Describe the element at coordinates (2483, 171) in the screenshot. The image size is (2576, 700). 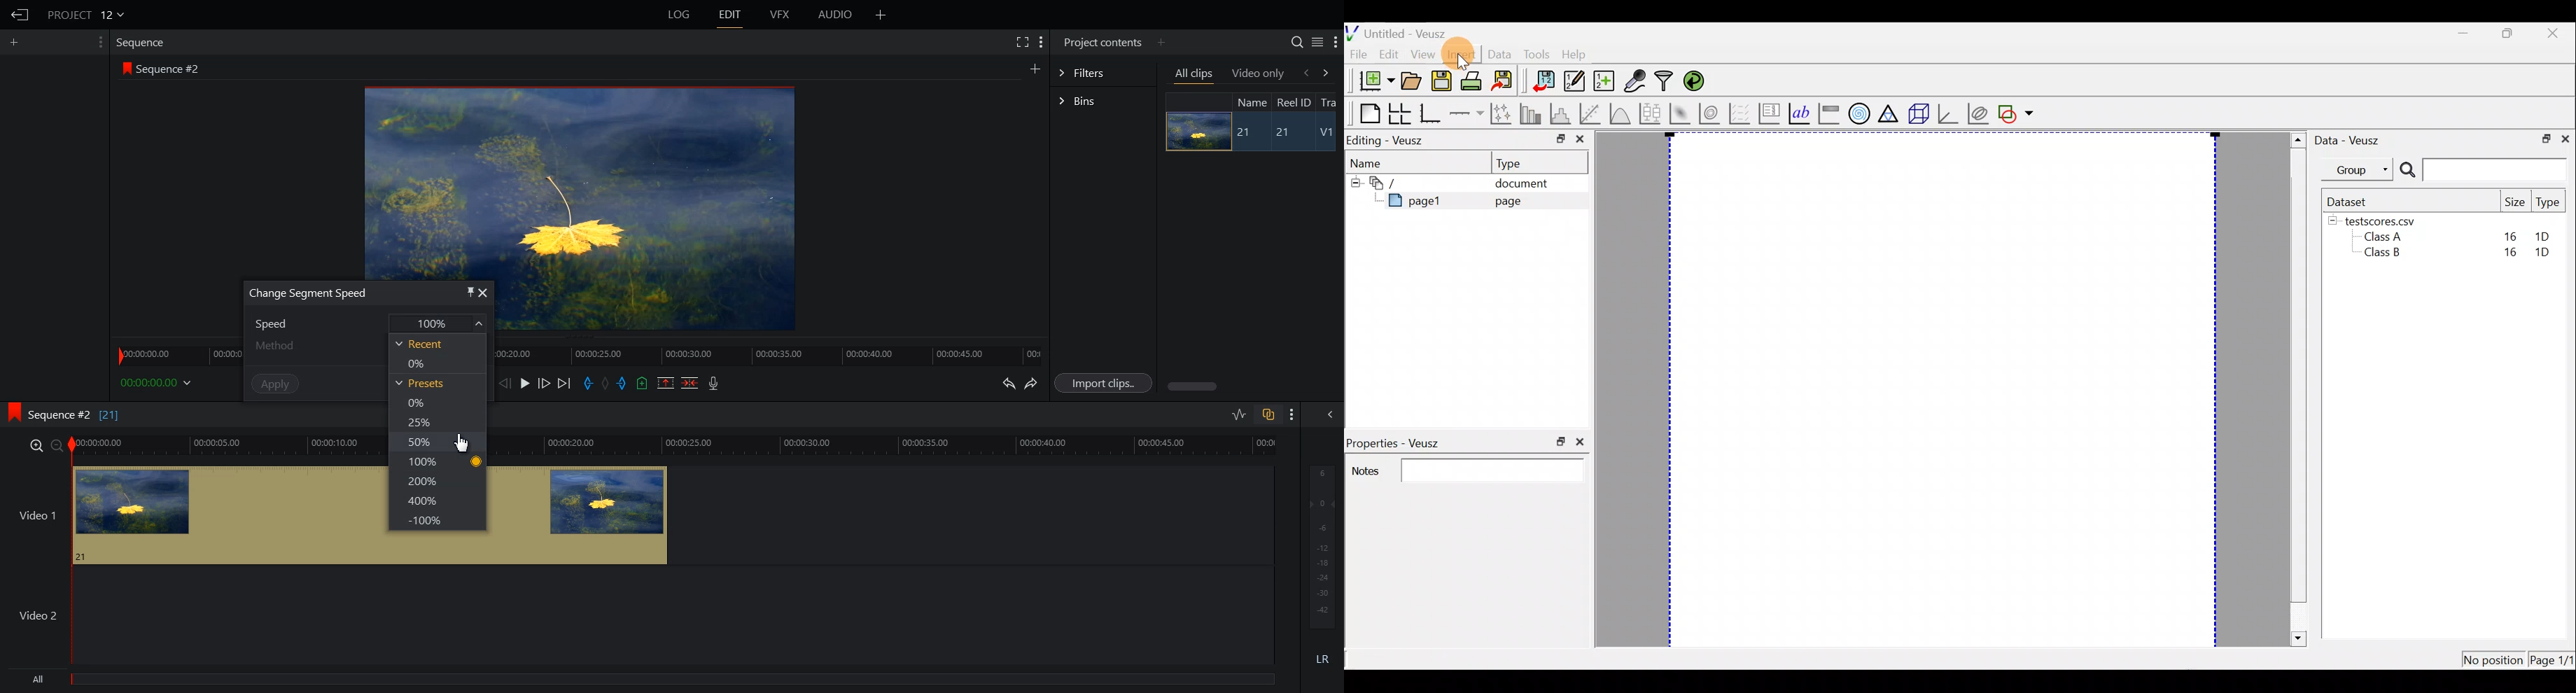
I see `Search bar` at that location.